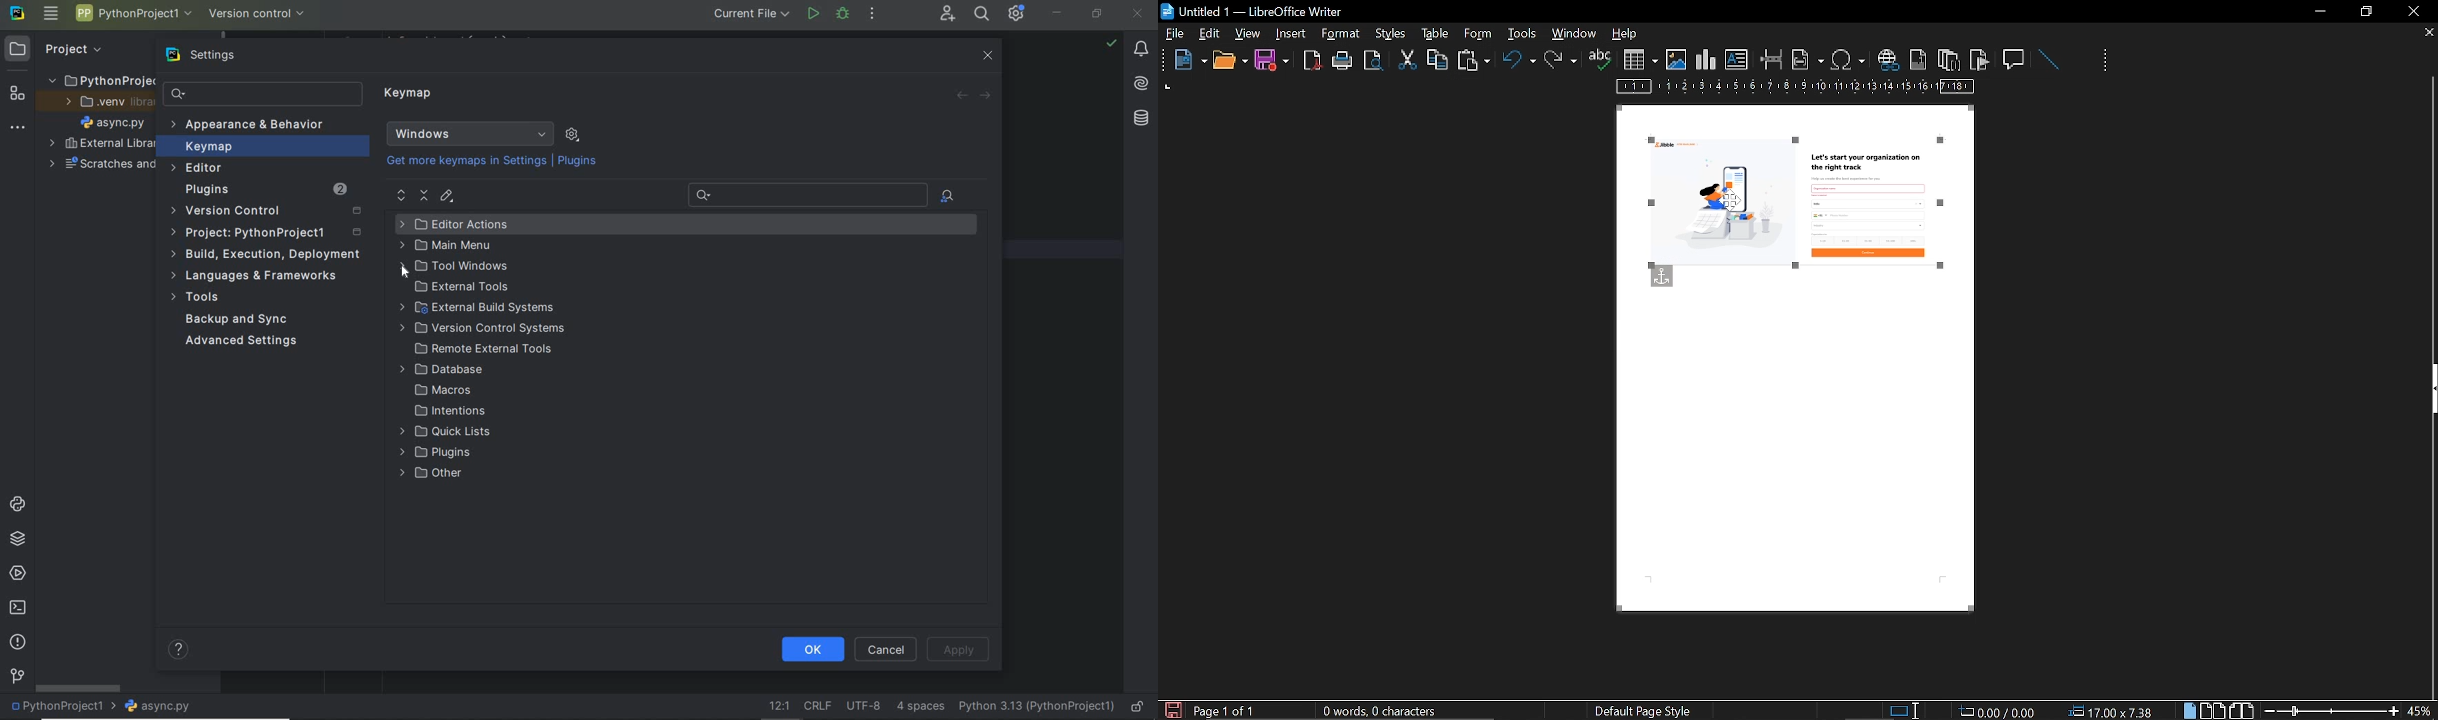 This screenshot has height=728, width=2464. What do you see at coordinates (1980, 60) in the screenshot?
I see `insert bookmark` at bounding box center [1980, 60].